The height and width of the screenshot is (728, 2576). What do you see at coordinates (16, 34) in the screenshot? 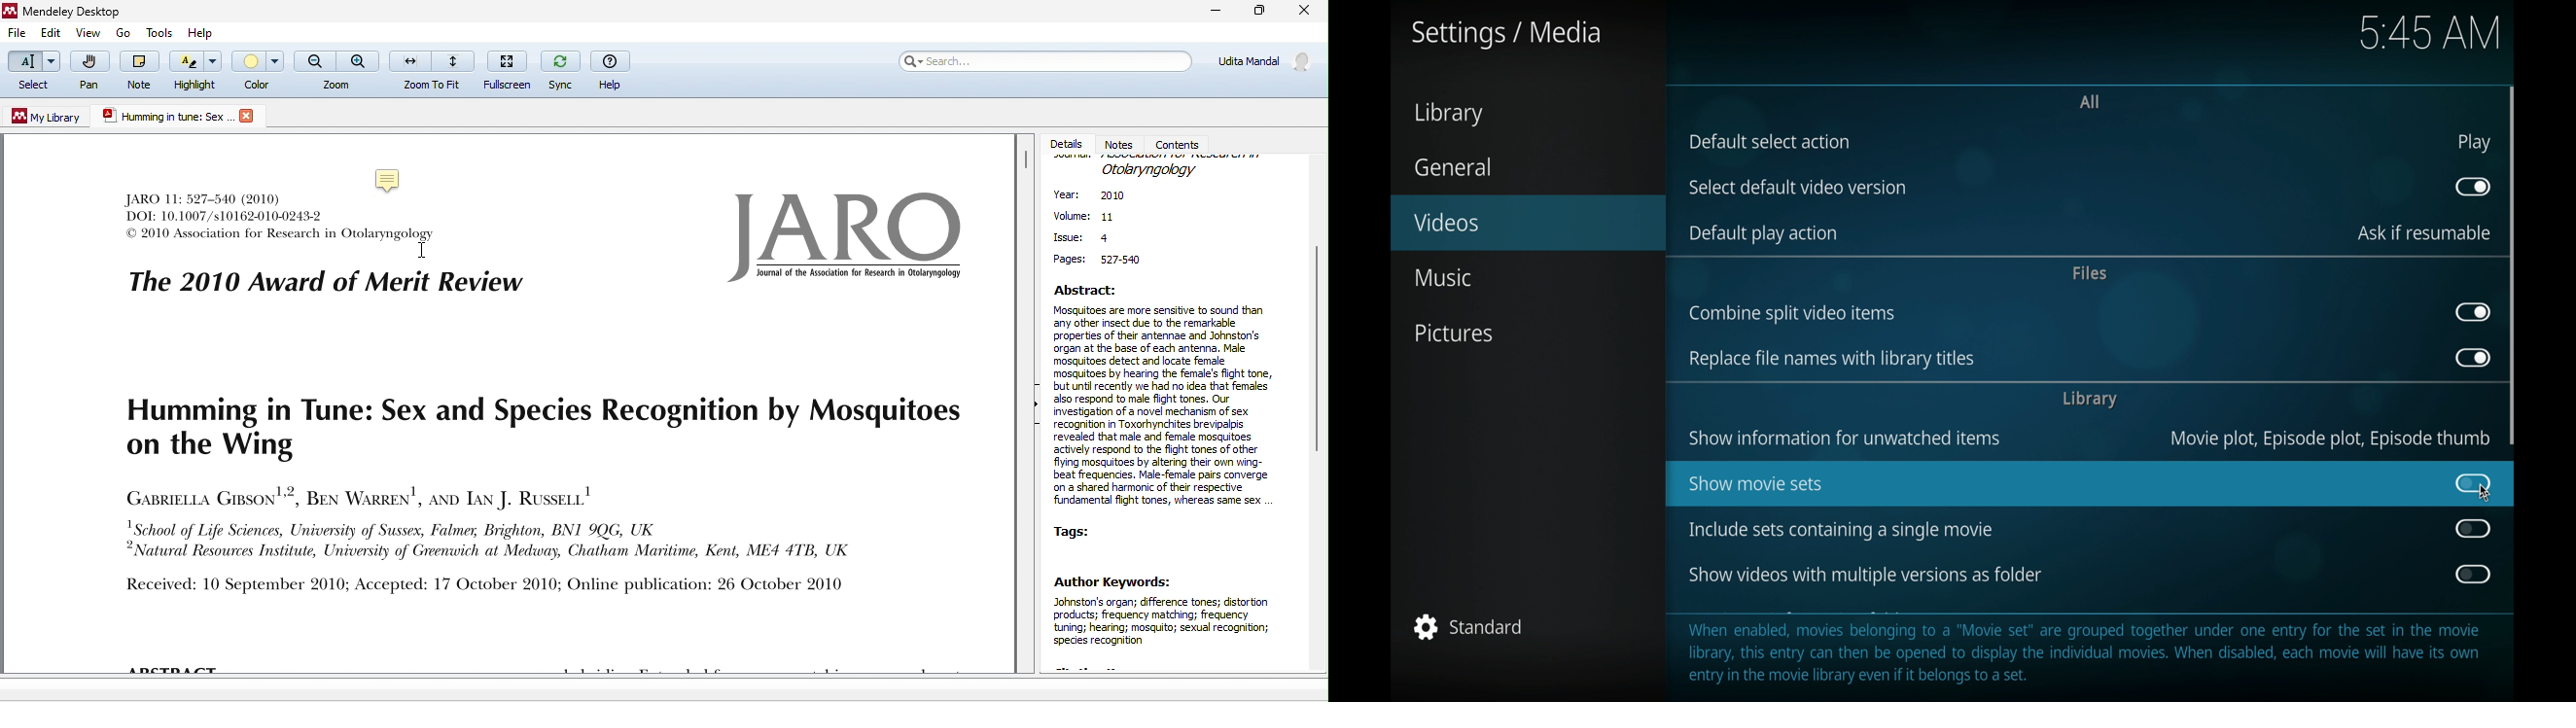
I see `file` at bounding box center [16, 34].